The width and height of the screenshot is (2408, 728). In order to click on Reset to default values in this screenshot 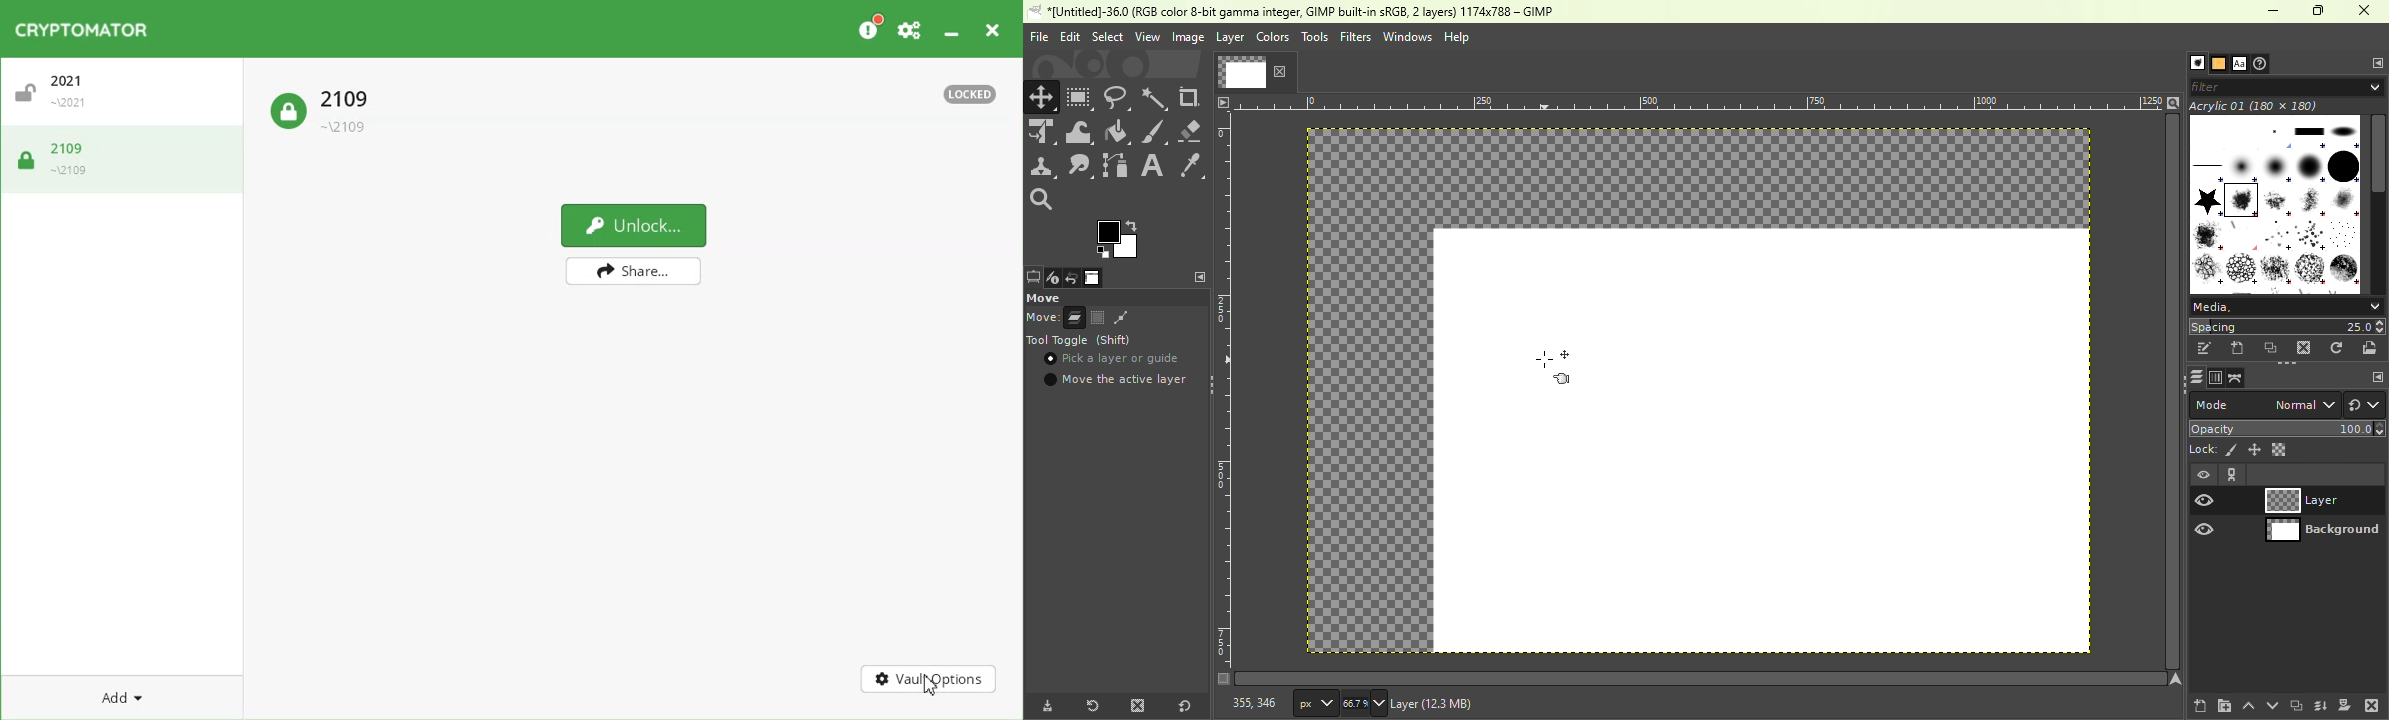, I will do `click(1182, 703)`.